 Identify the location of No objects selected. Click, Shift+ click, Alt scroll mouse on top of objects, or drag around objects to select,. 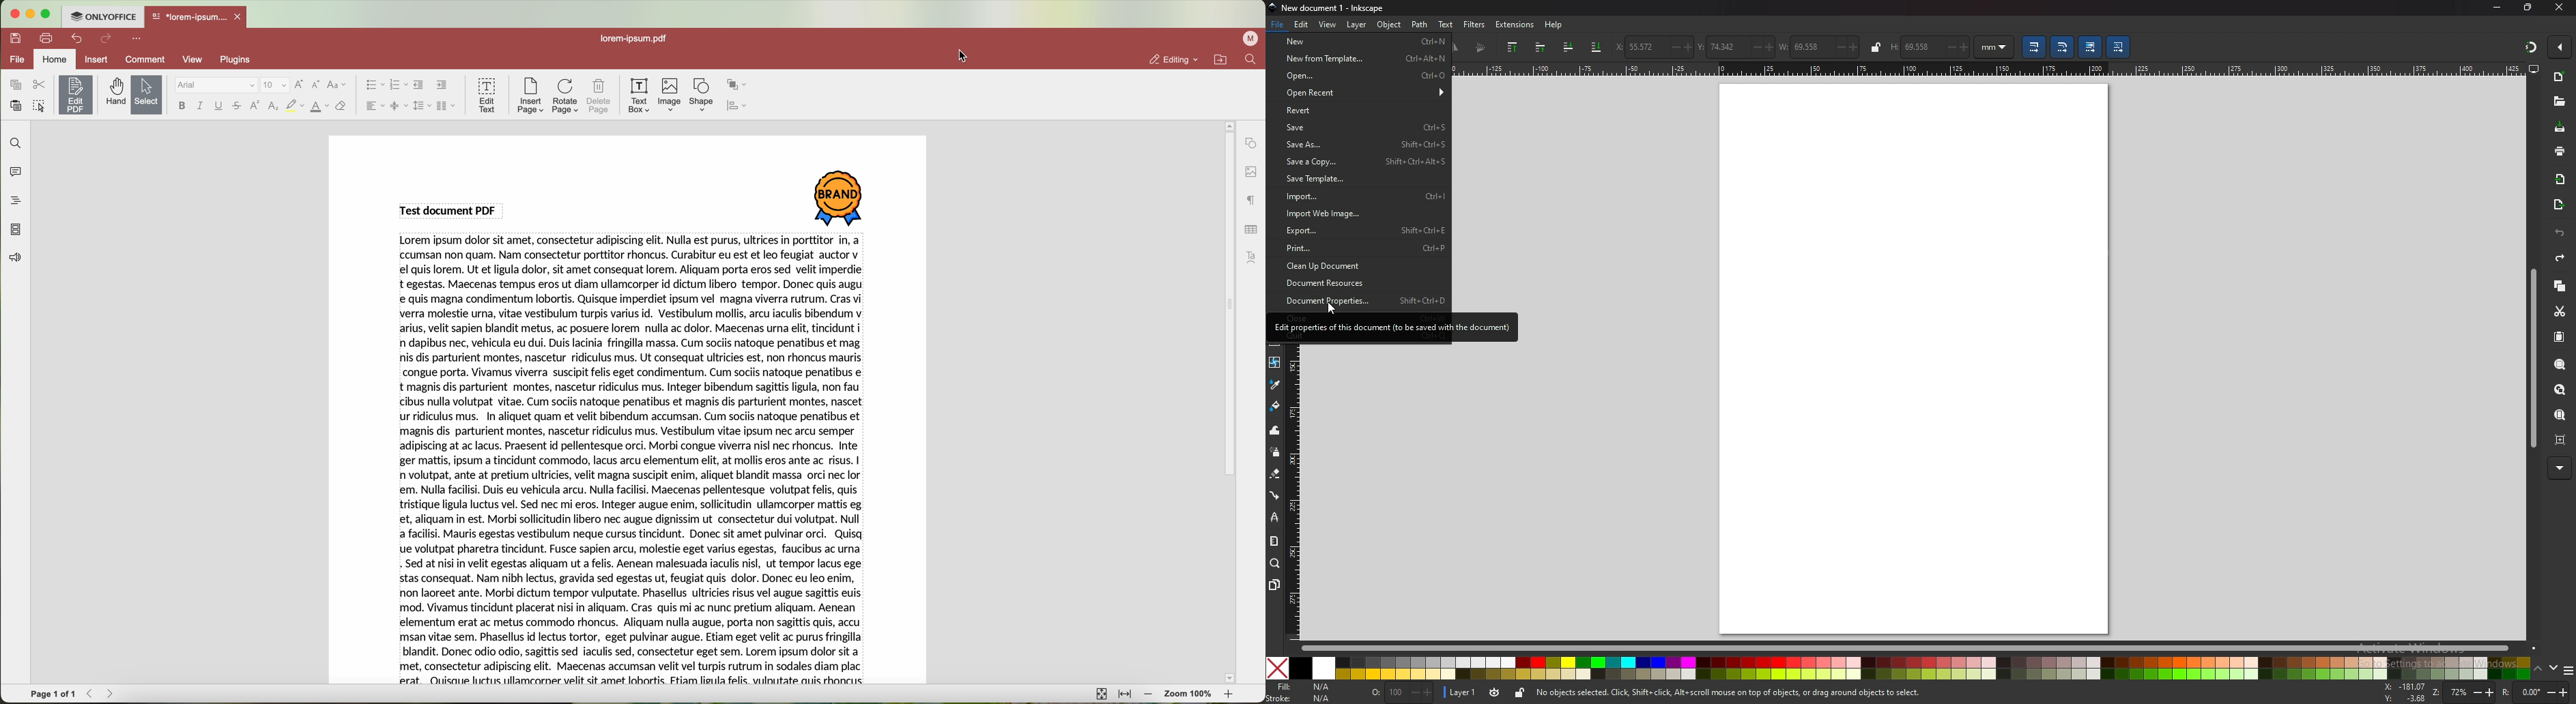
(1742, 692).